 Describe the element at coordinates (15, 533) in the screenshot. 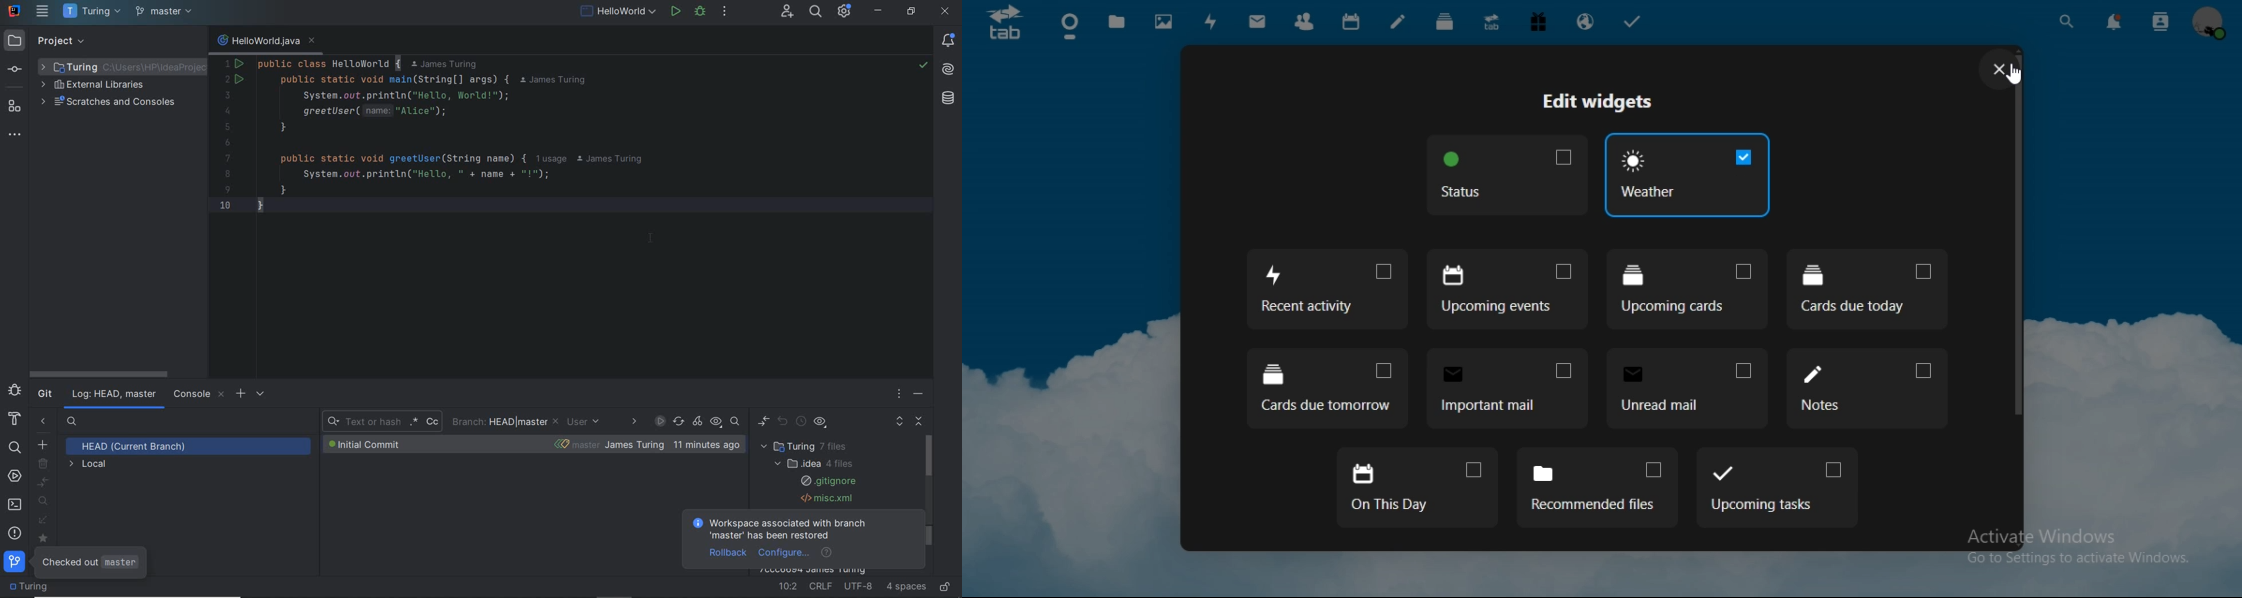

I see `problems` at that location.